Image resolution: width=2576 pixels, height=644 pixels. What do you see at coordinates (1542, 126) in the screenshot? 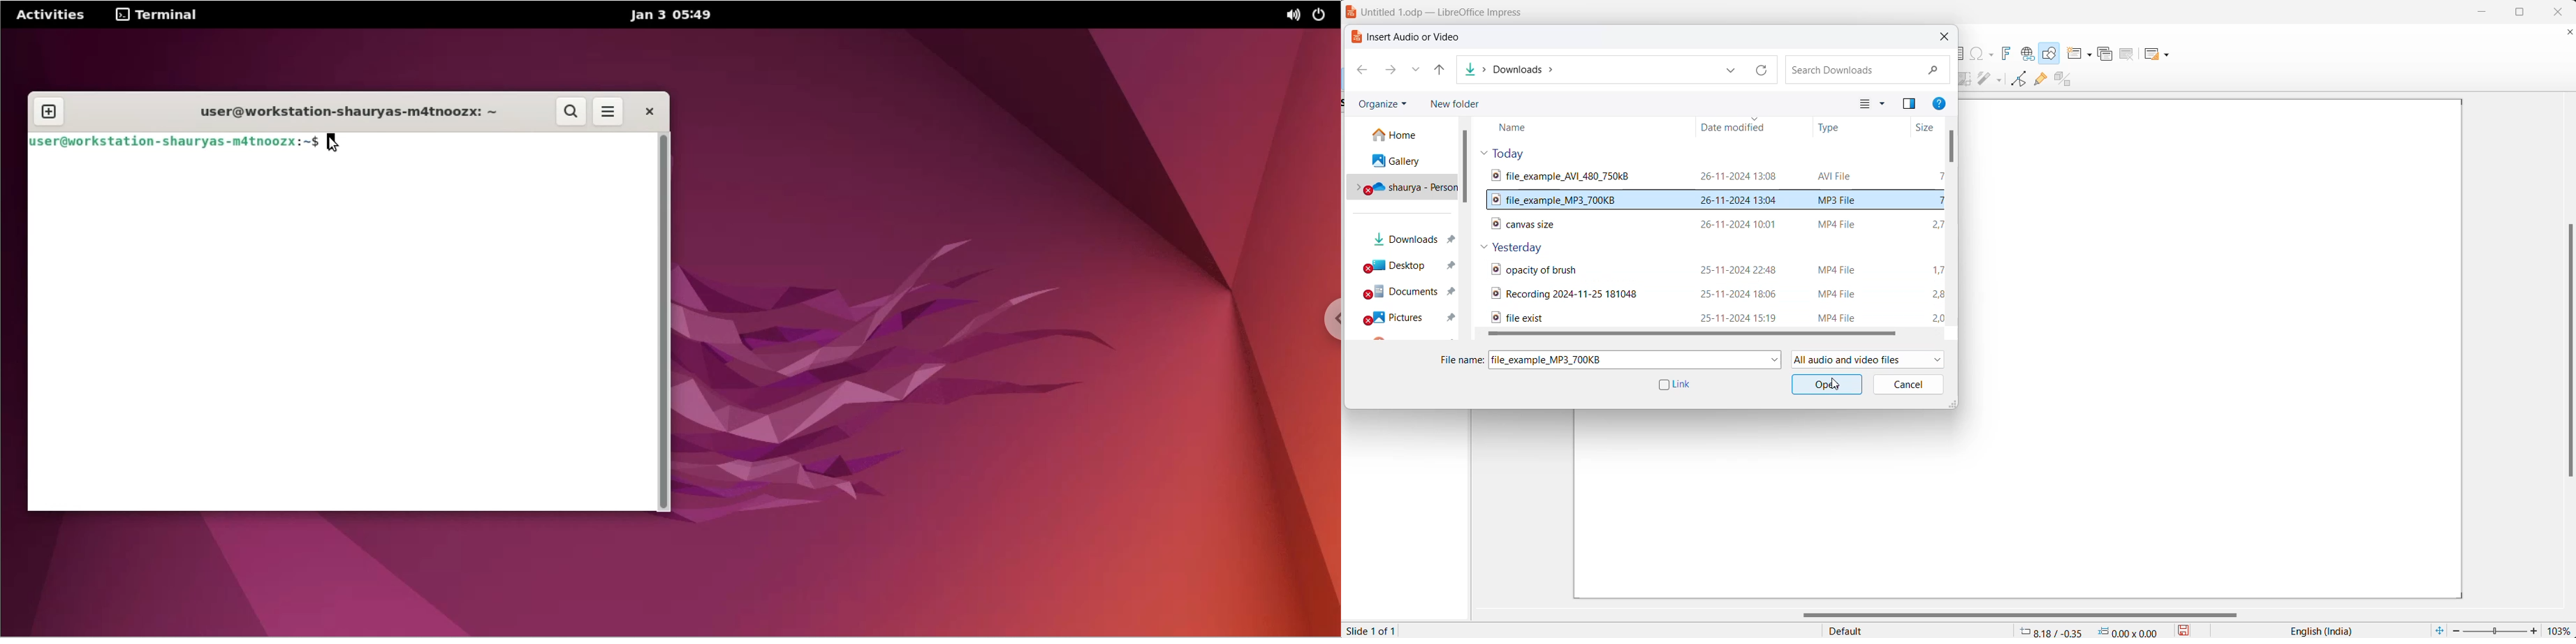
I see `name` at bounding box center [1542, 126].